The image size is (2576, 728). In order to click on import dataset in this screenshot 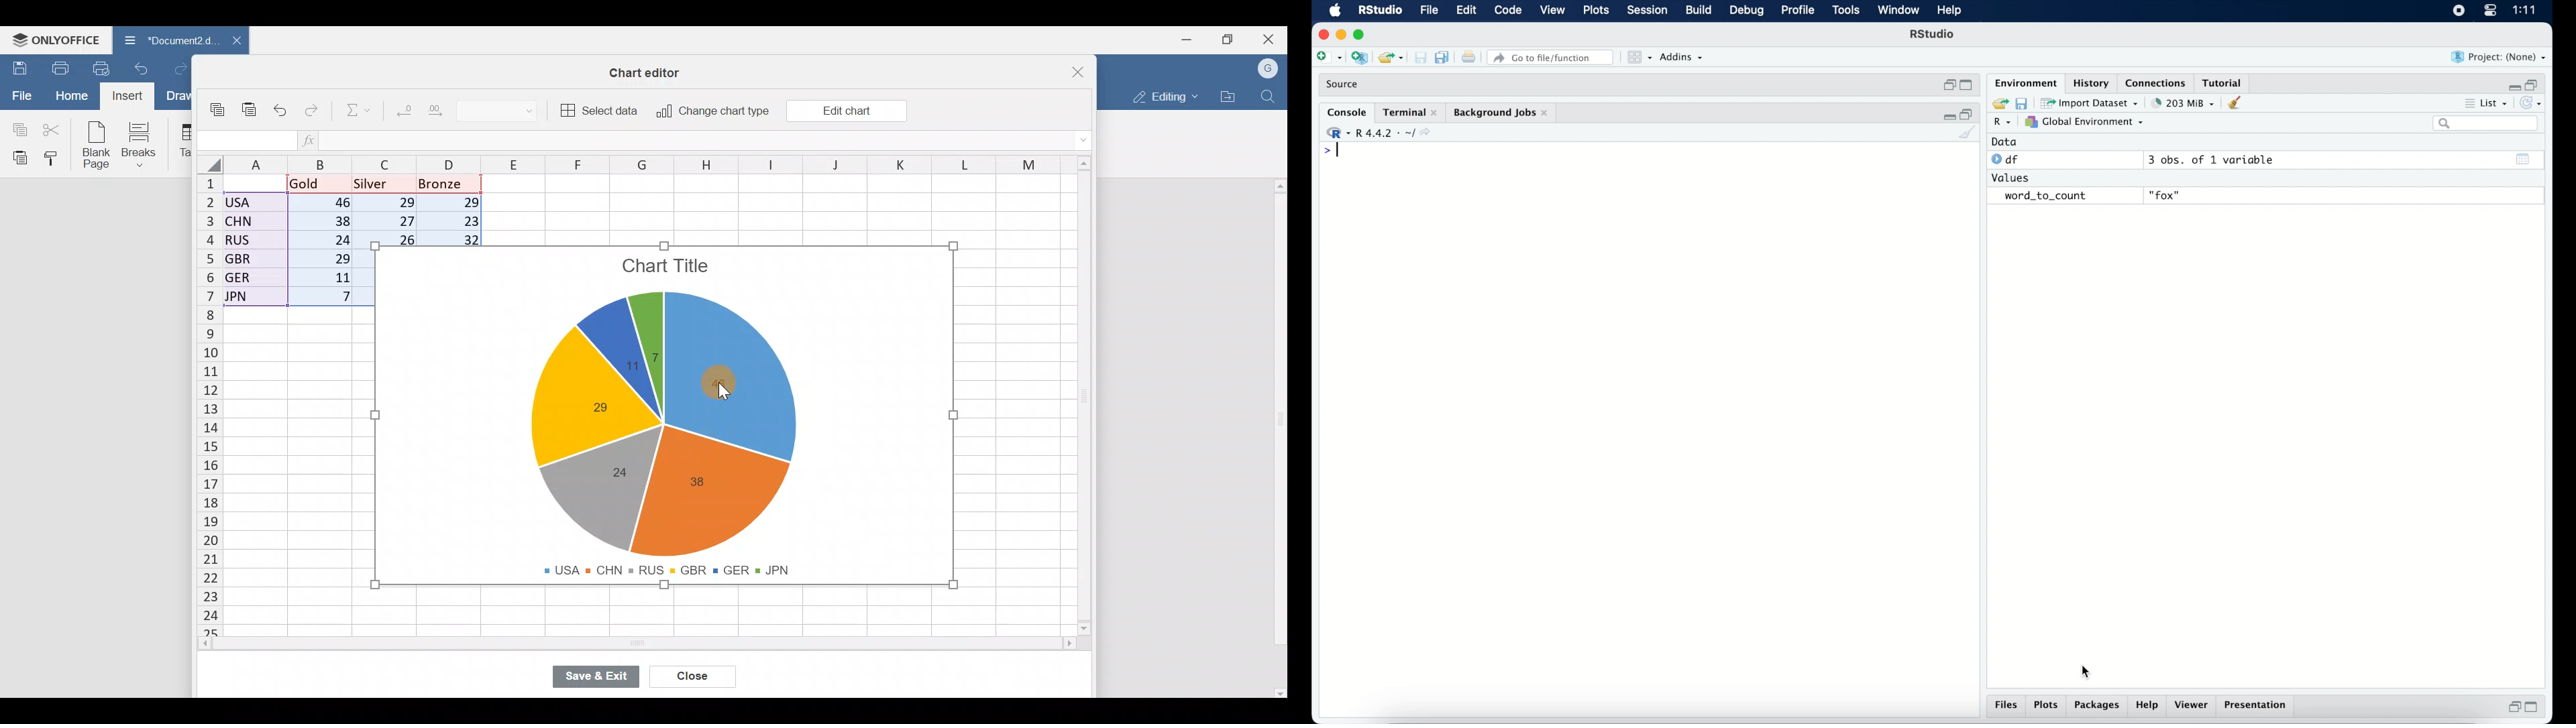, I will do `click(2090, 103)`.